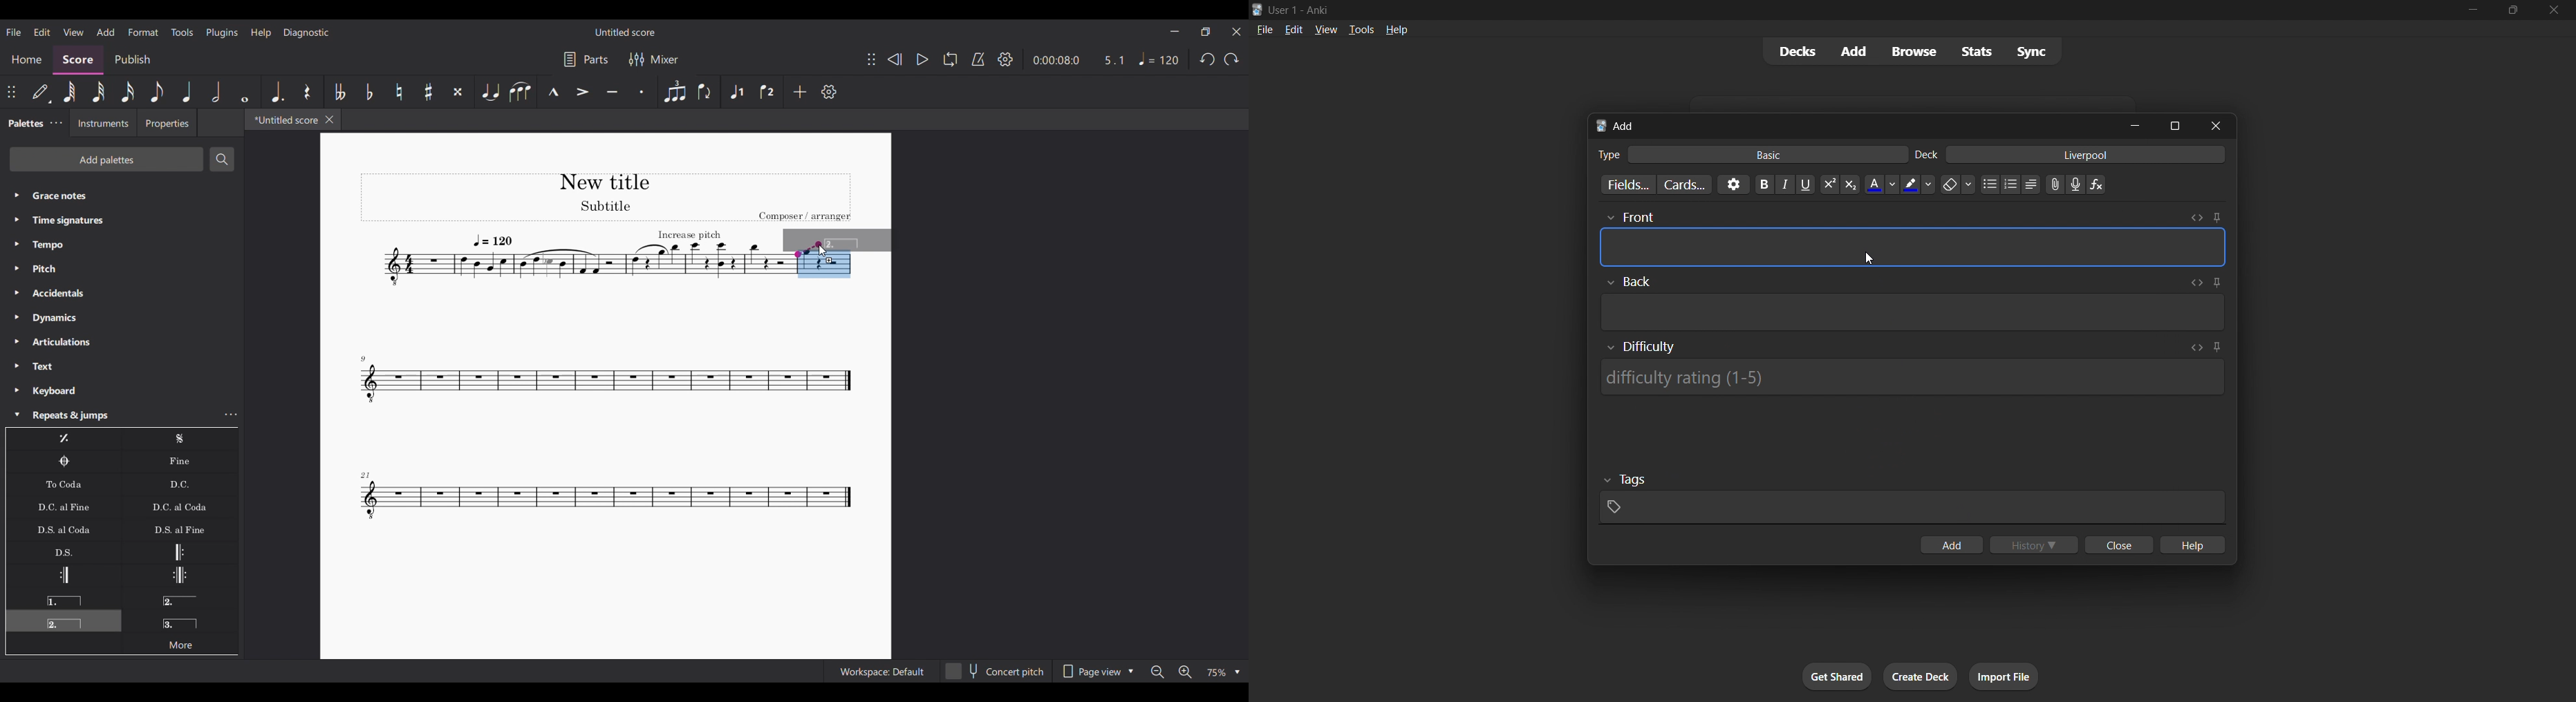 The image size is (2576, 728). What do you see at coordinates (872, 59) in the screenshot?
I see `Change position` at bounding box center [872, 59].